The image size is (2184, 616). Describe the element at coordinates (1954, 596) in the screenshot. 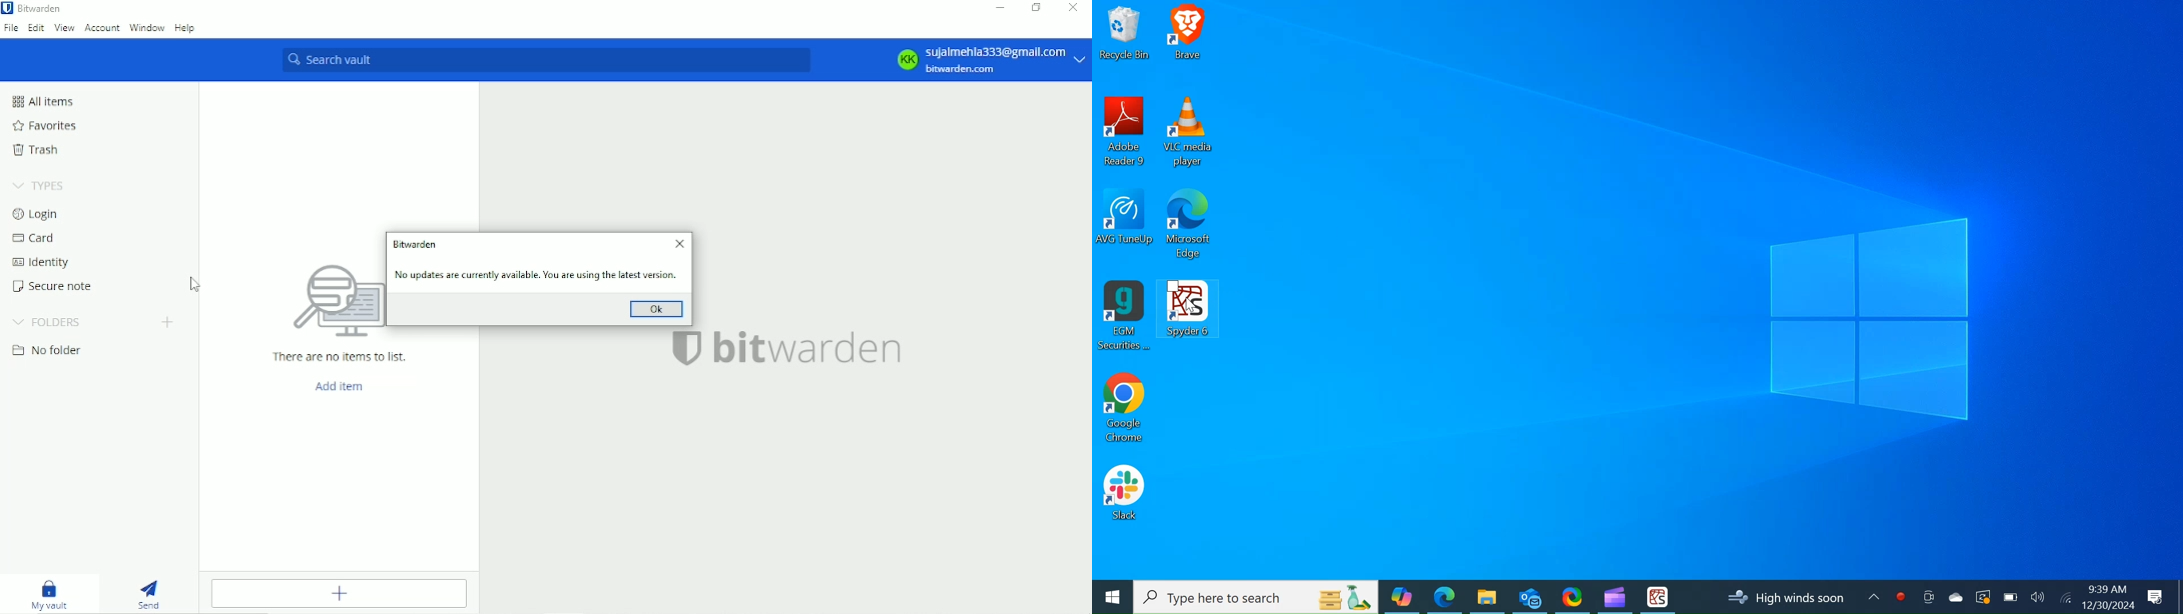

I see `OneDrive` at that location.